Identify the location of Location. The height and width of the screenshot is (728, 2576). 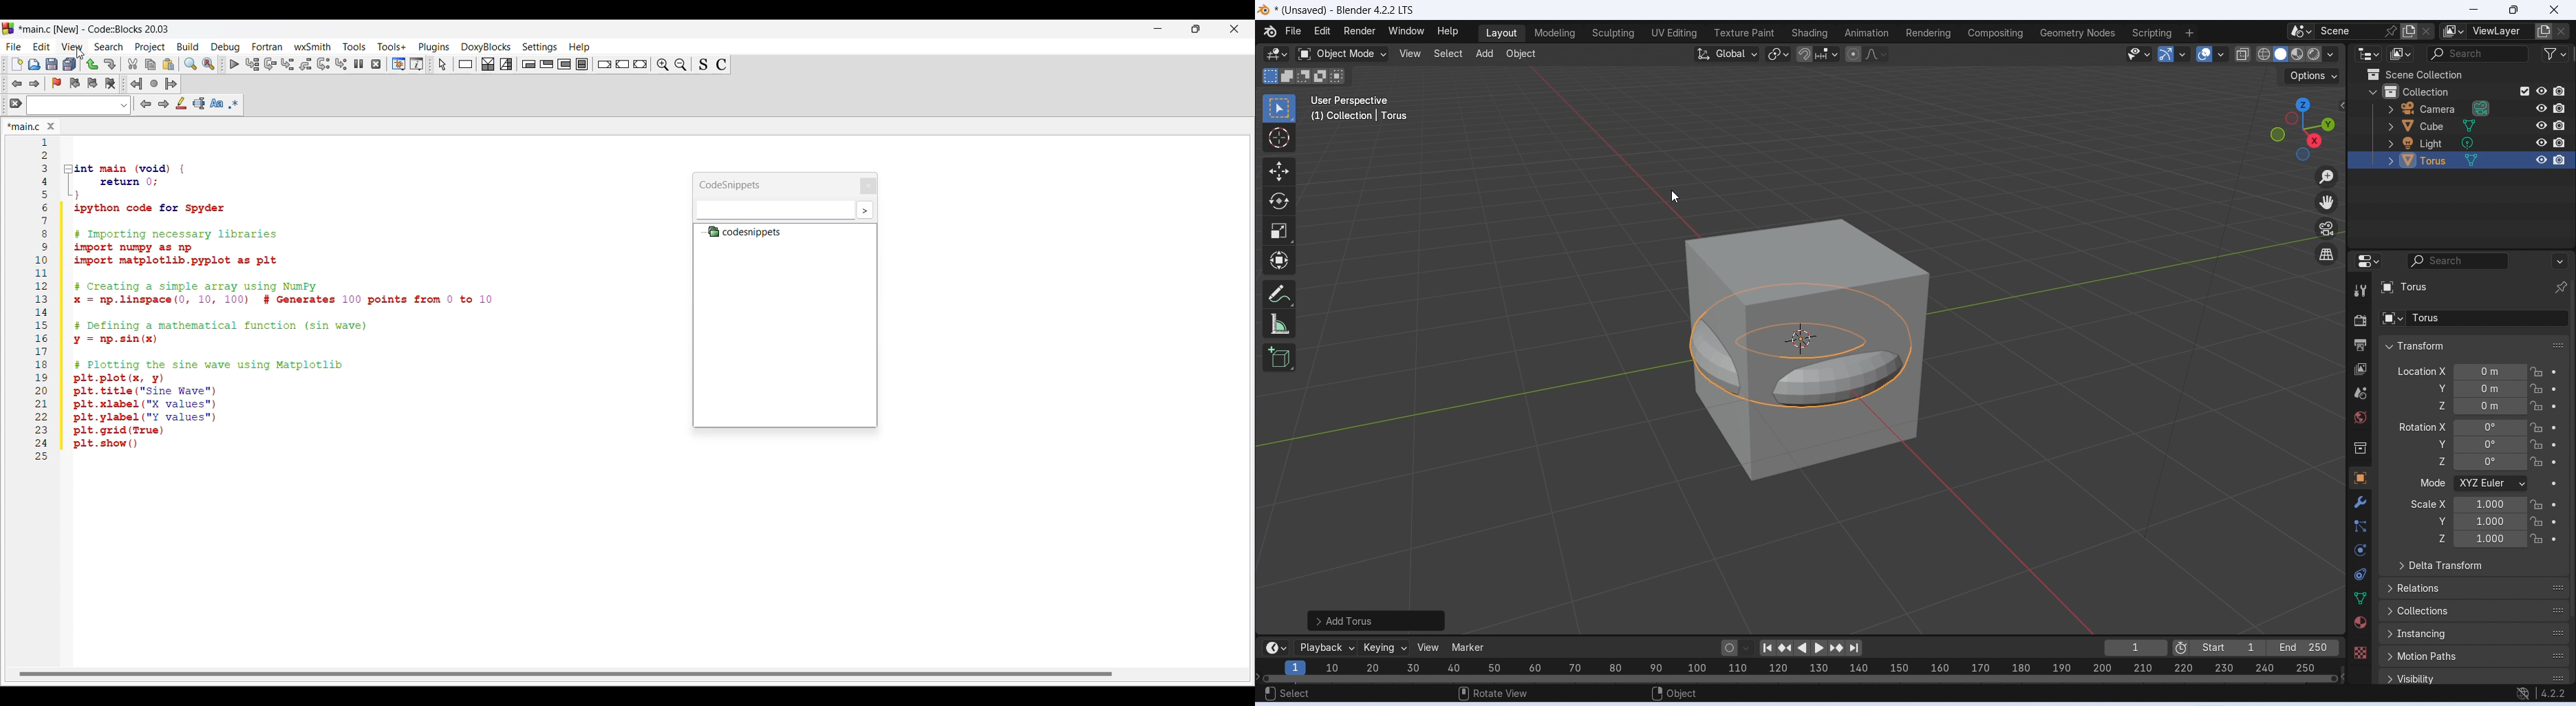
(2507, 372).